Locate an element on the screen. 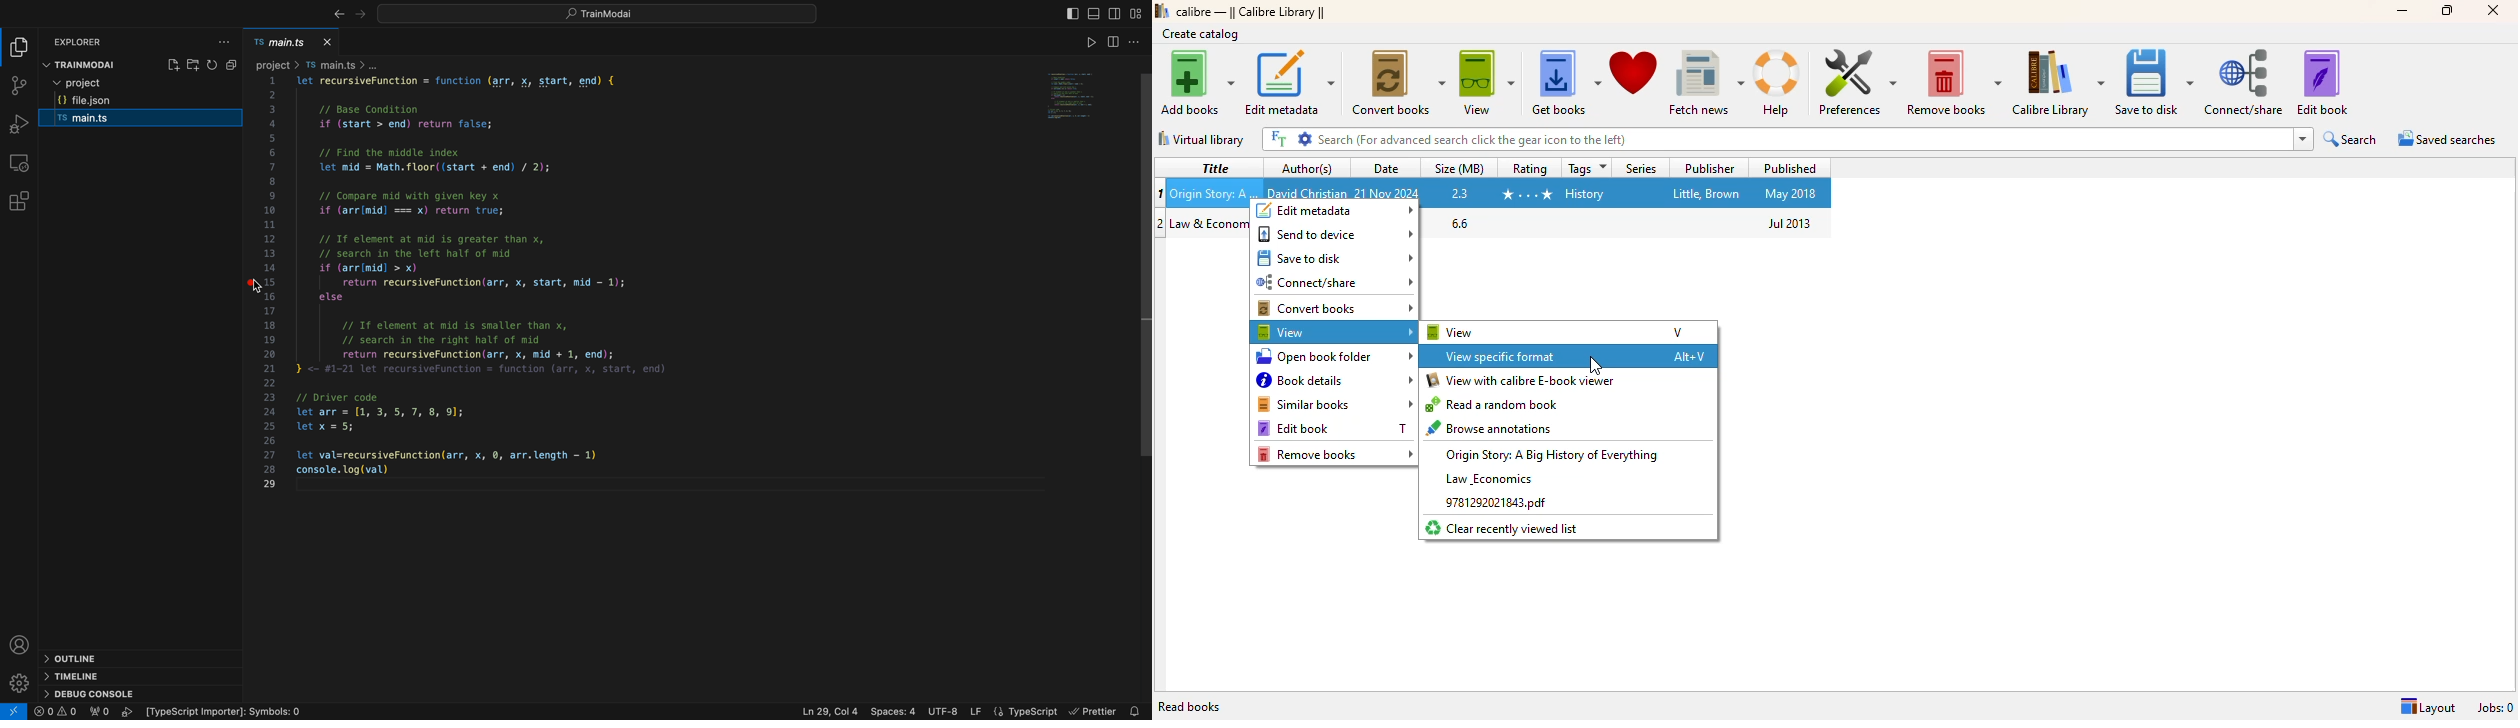 This screenshot has height=728, width=2520. remove books is located at coordinates (1953, 83).